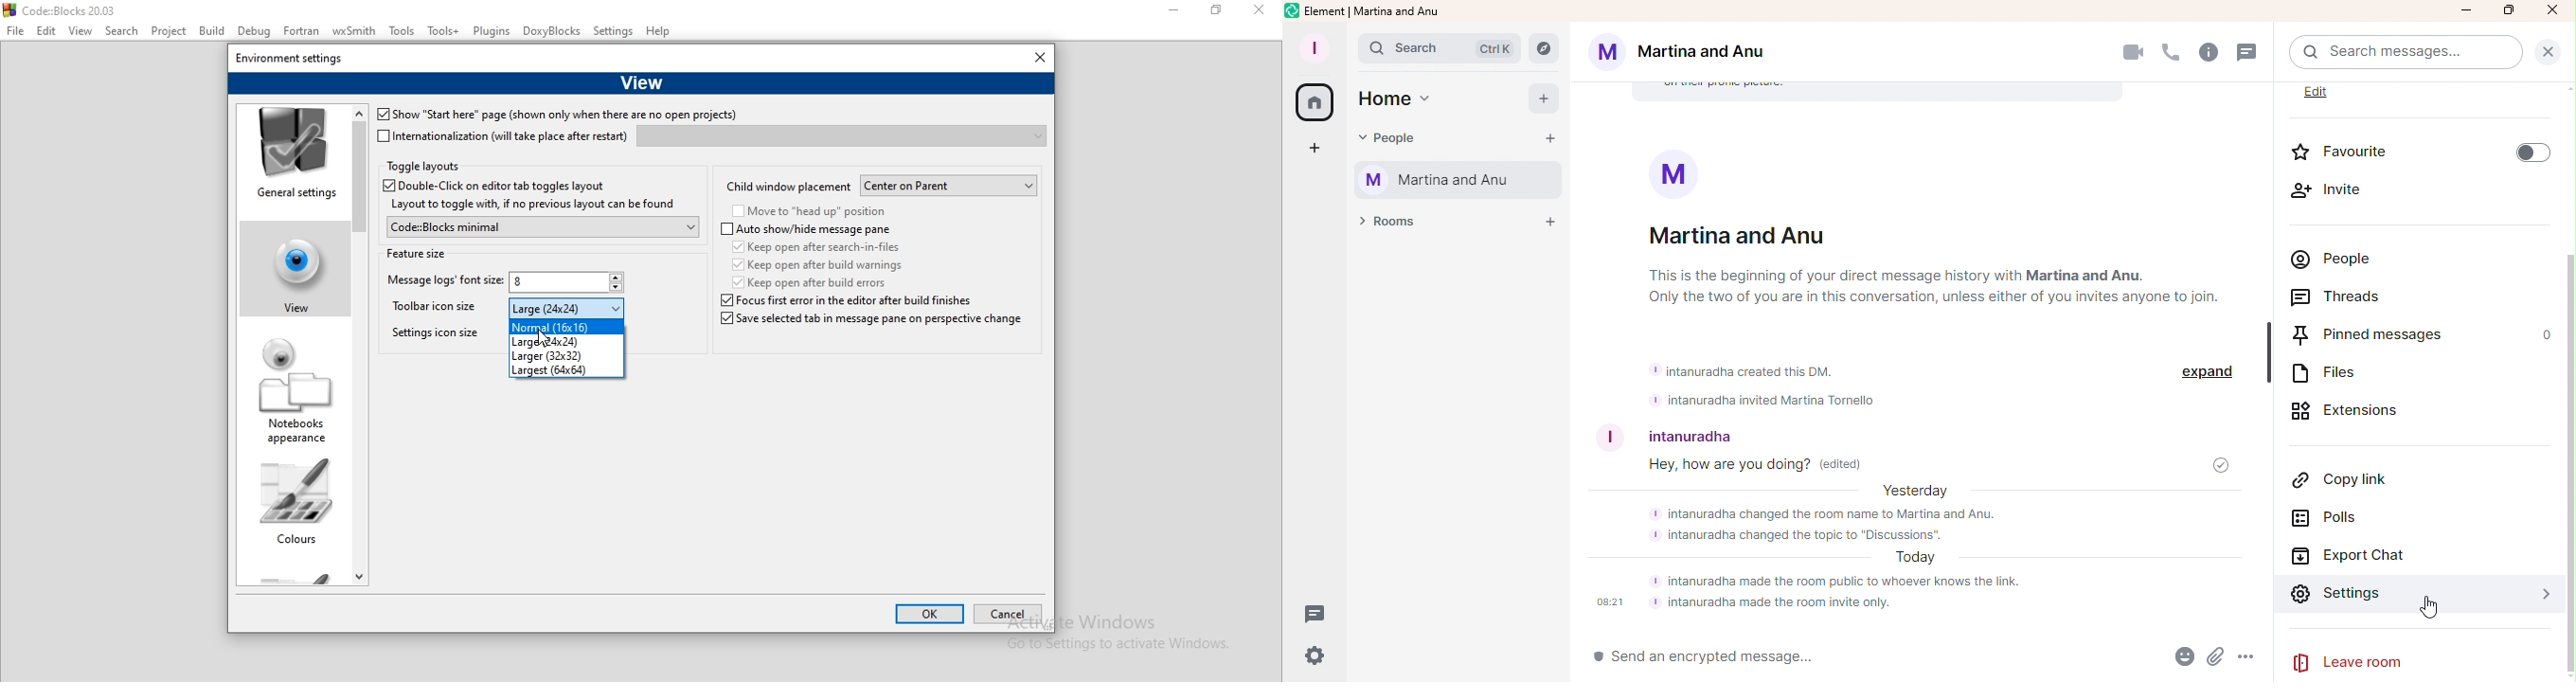 The image size is (2576, 700). What do you see at coordinates (2465, 10) in the screenshot?
I see `Minimize` at bounding box center [2465, 10].